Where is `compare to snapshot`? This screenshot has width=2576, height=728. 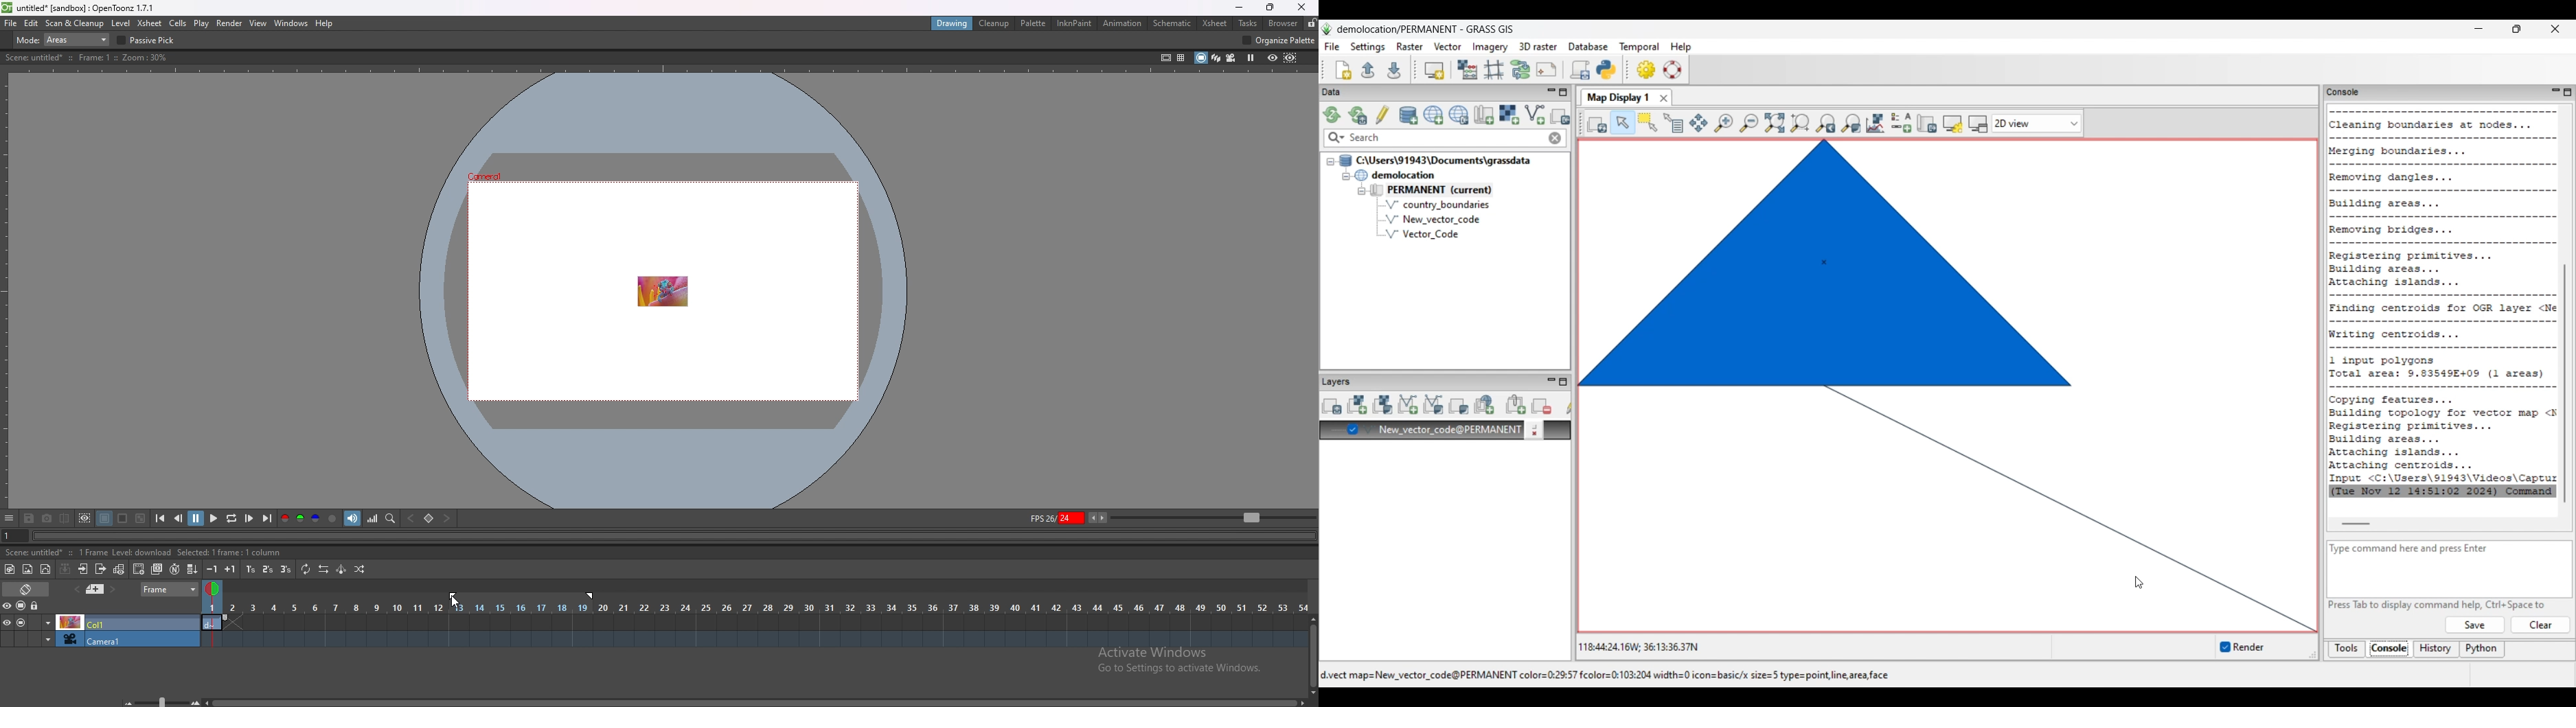 compare to snapshot is located at coordinates (65, 518).